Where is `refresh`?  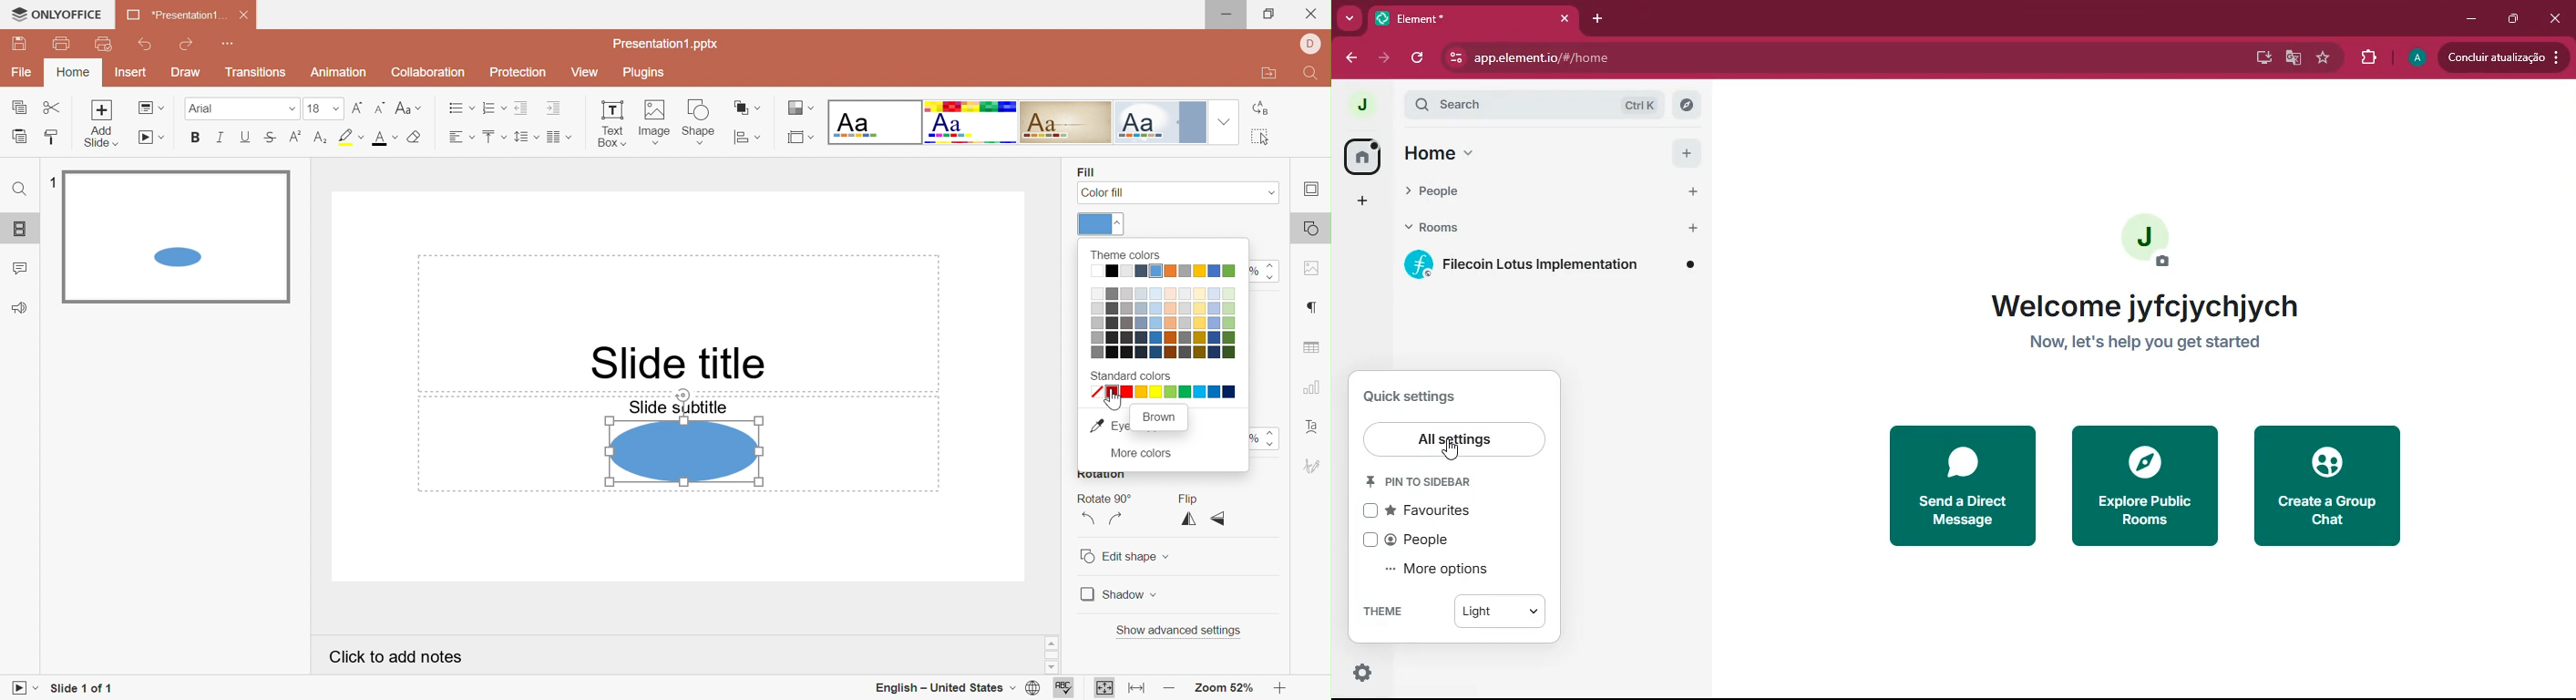
refresh is located at coordinates (1424, 57).